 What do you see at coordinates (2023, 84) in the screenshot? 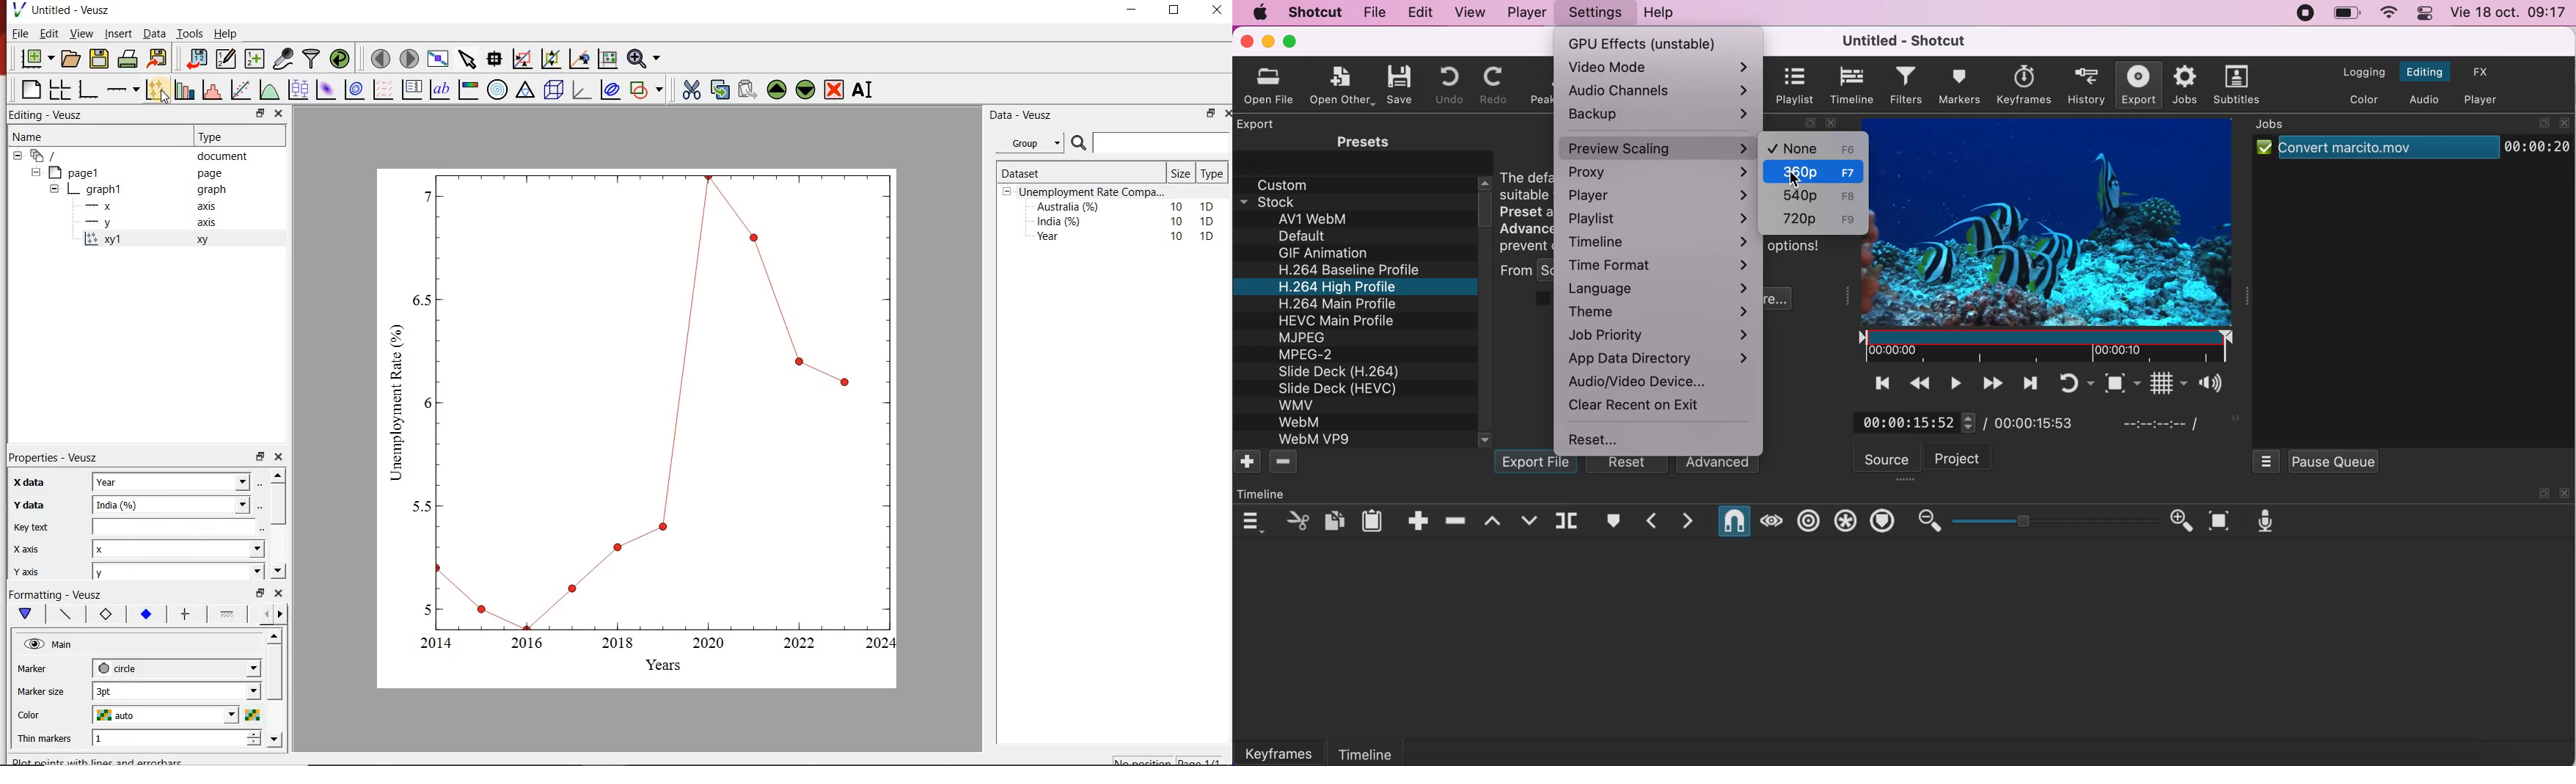
I see `keyframes` at bounding box center [2023, 84].